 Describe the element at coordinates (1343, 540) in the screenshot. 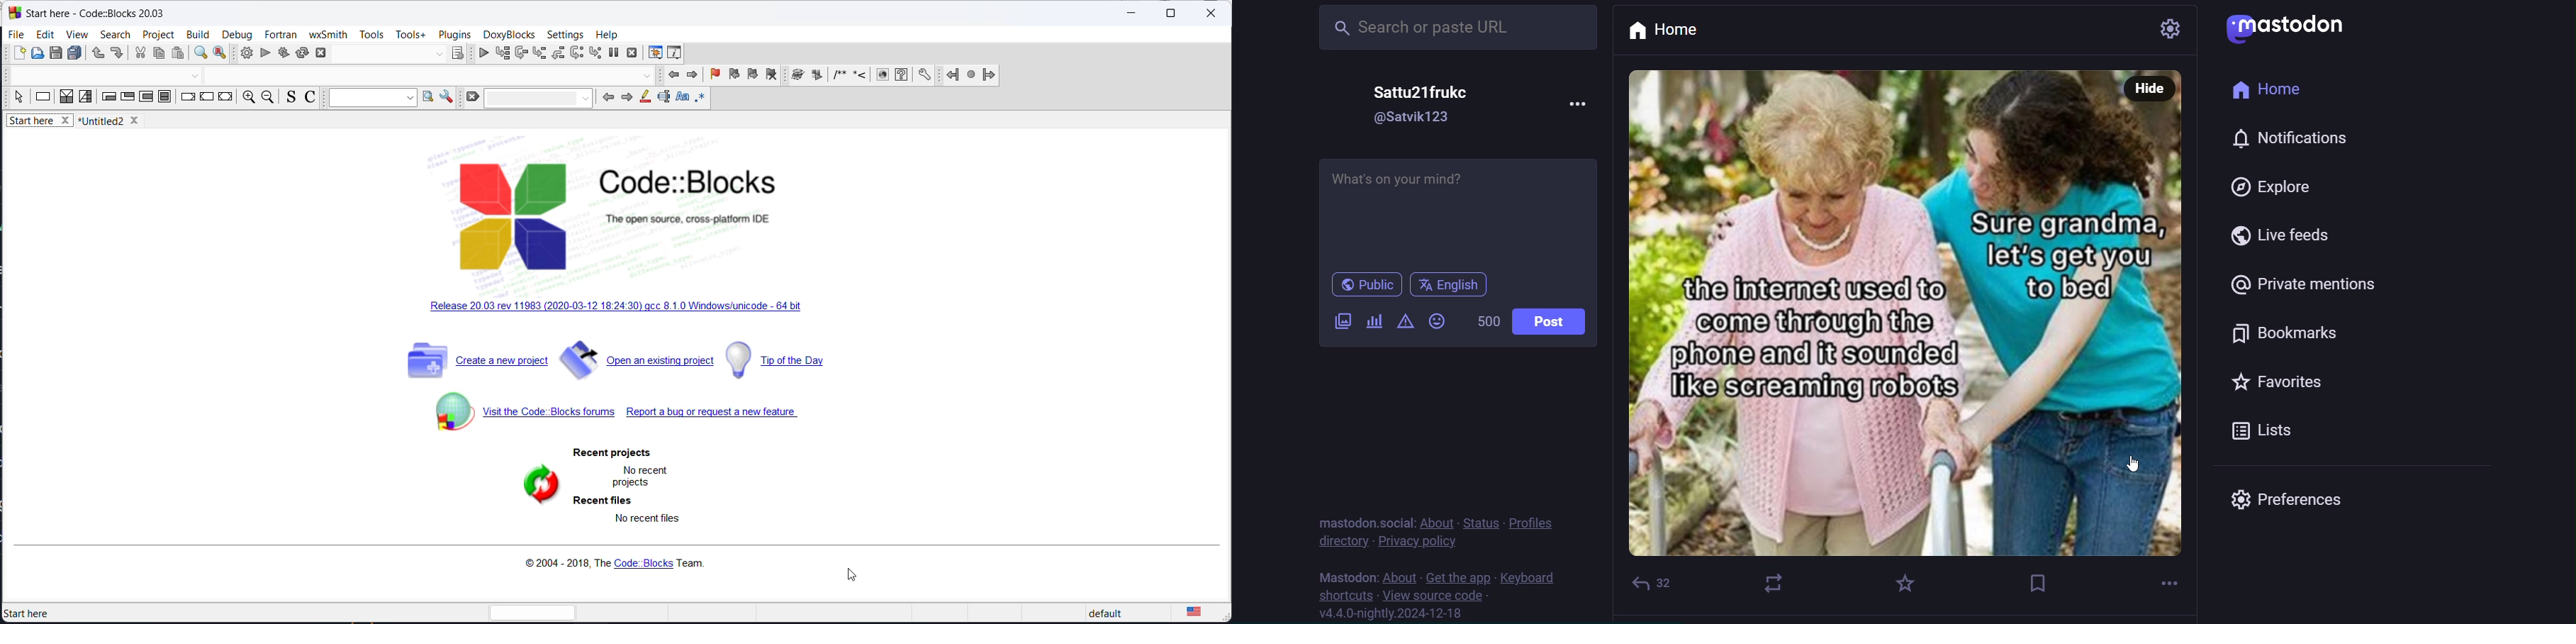

I see `directory` at that location.